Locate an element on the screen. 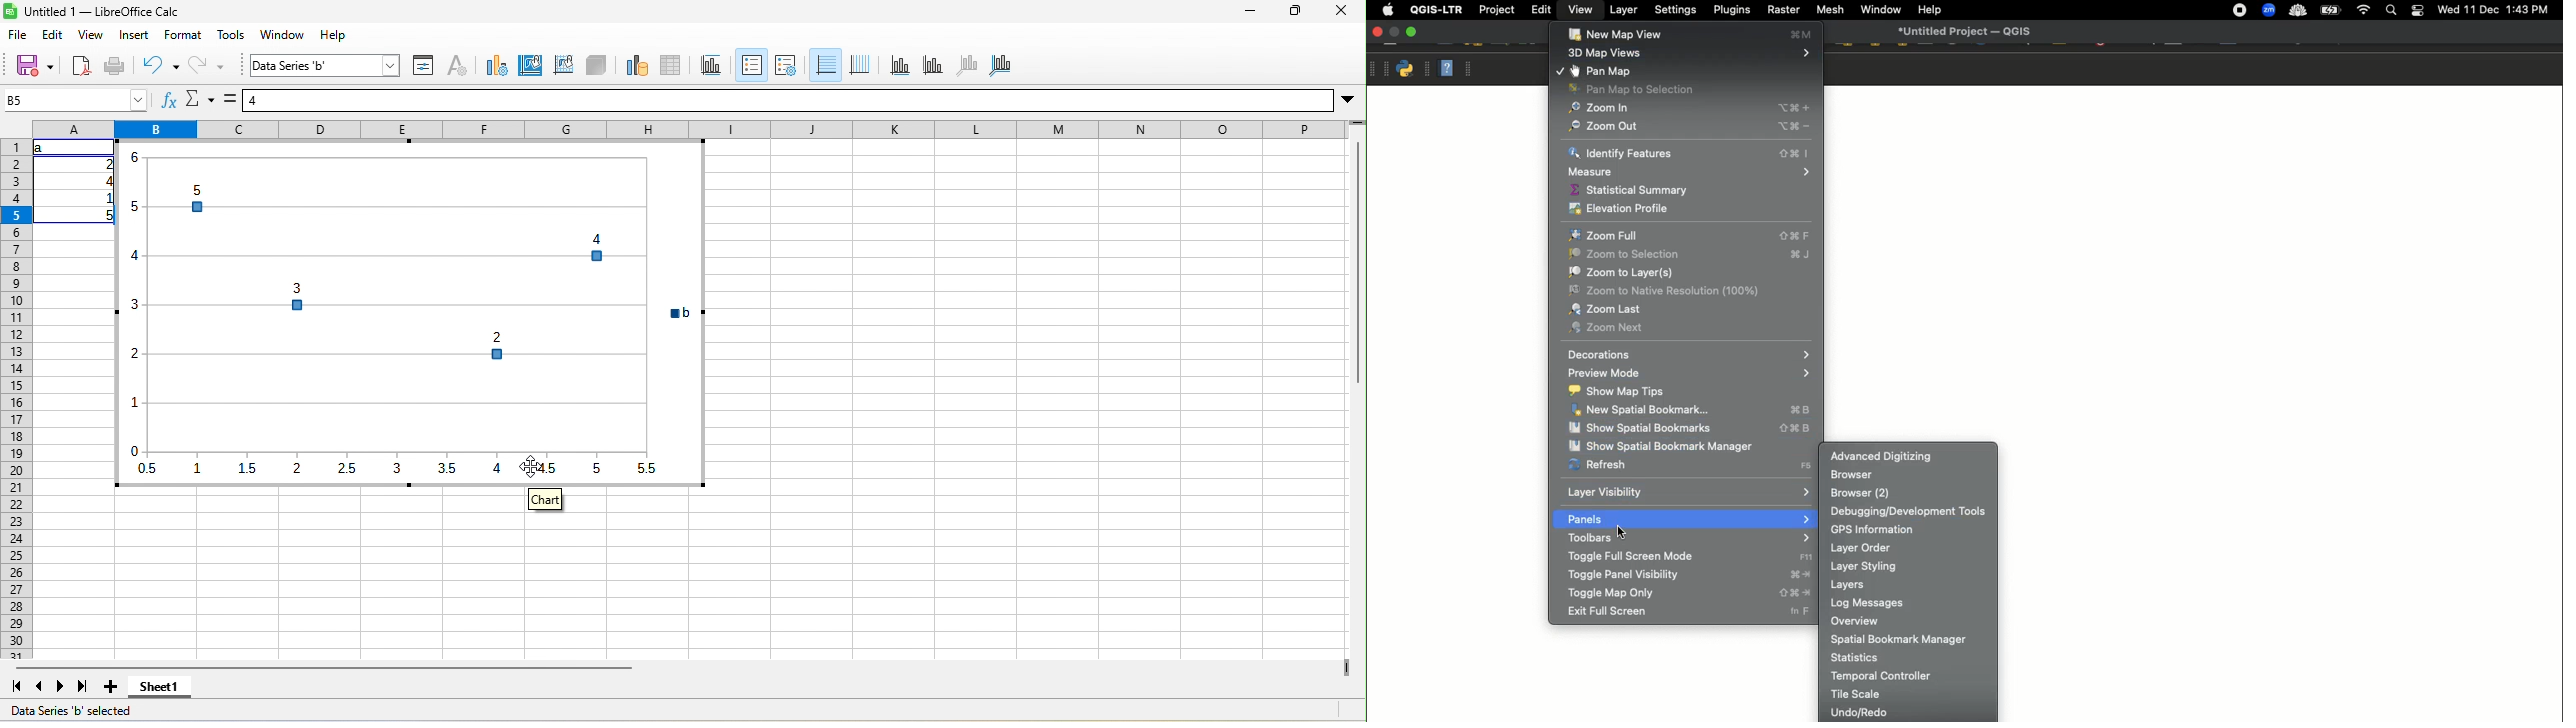  add sheet is located at coordinates (111, 686).